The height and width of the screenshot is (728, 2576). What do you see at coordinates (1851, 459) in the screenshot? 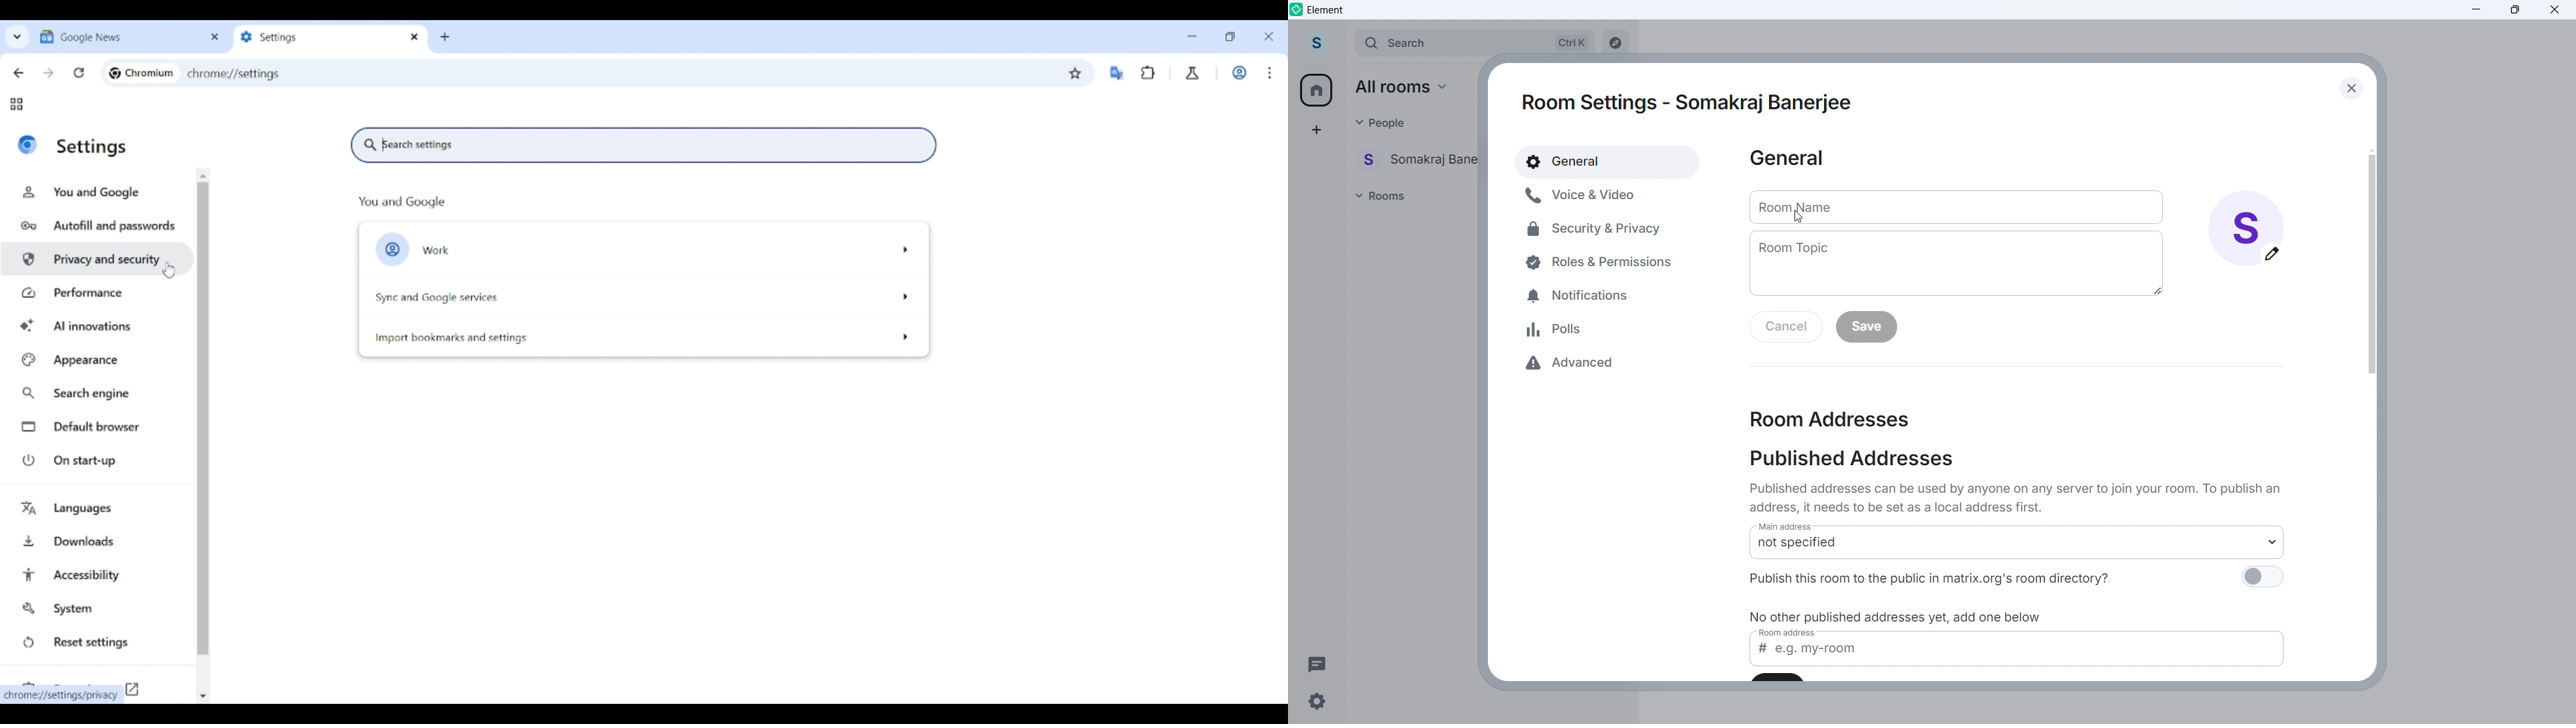
I see `Published addresses ` at bounding box center [1851, 459].